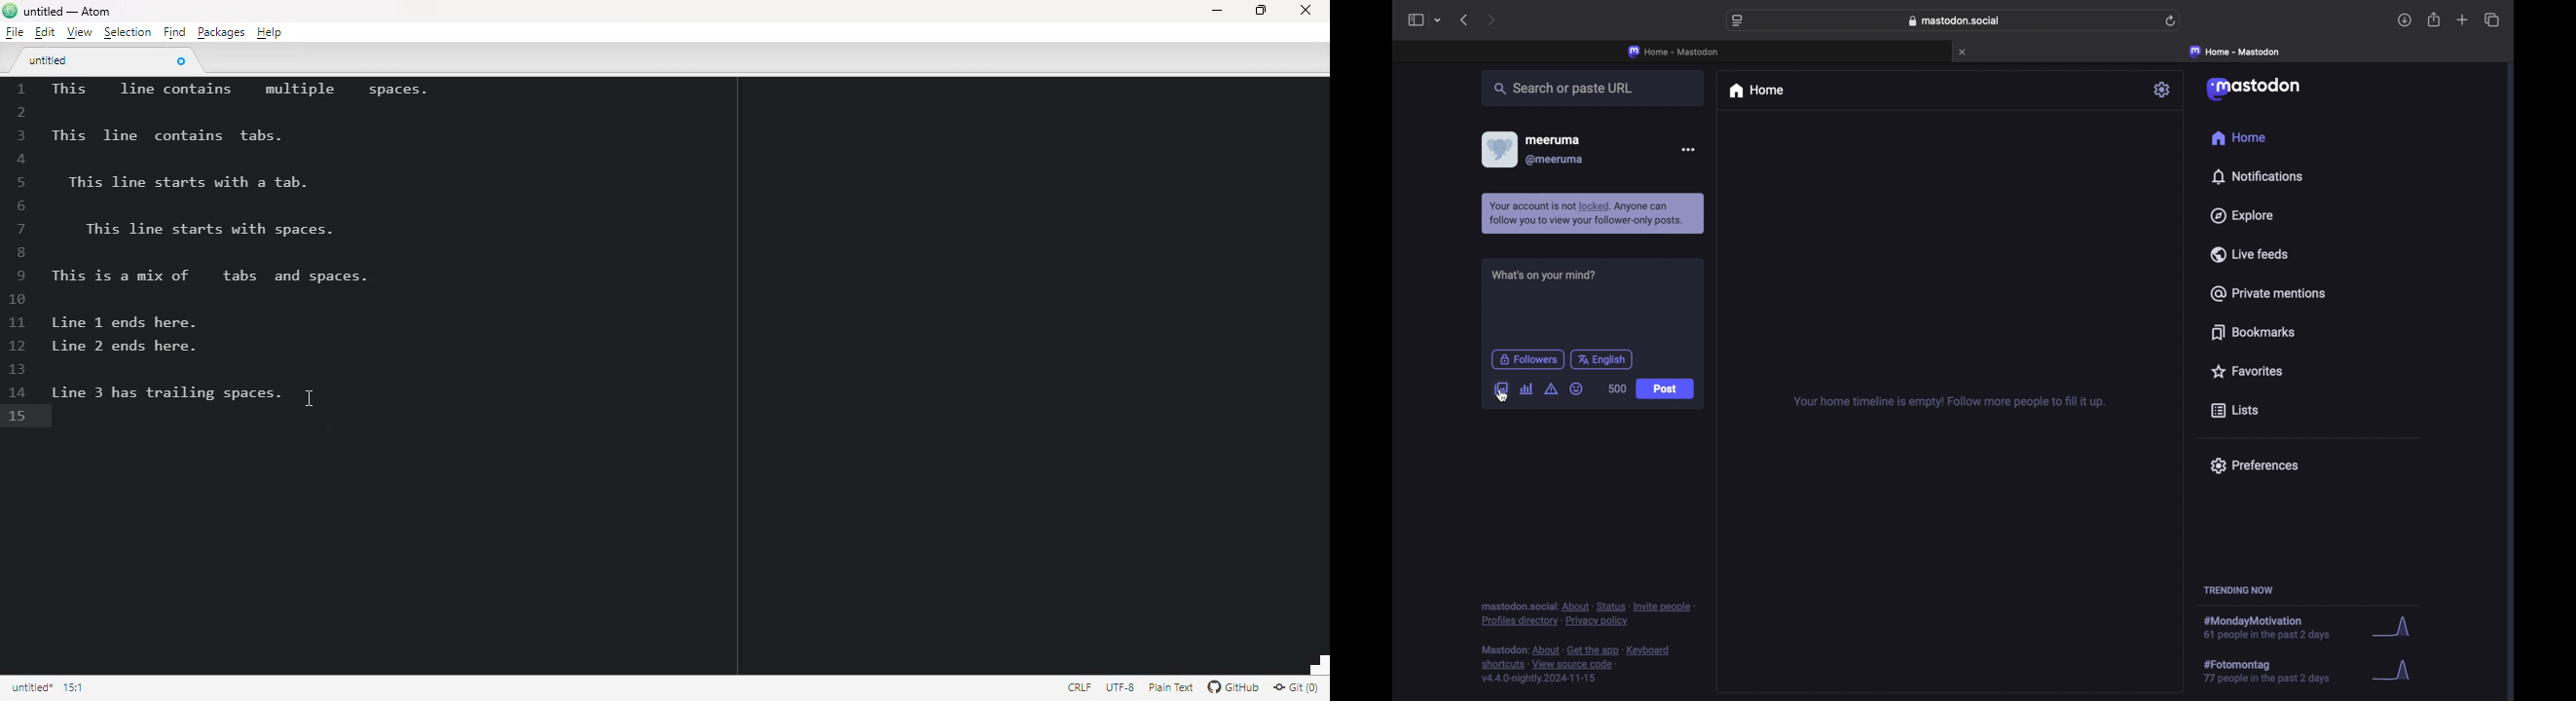 This screenshot has height=728, width=2576. Describe the element at coordinates (1500, 387) in the screenshot. I see `add image` at that location.